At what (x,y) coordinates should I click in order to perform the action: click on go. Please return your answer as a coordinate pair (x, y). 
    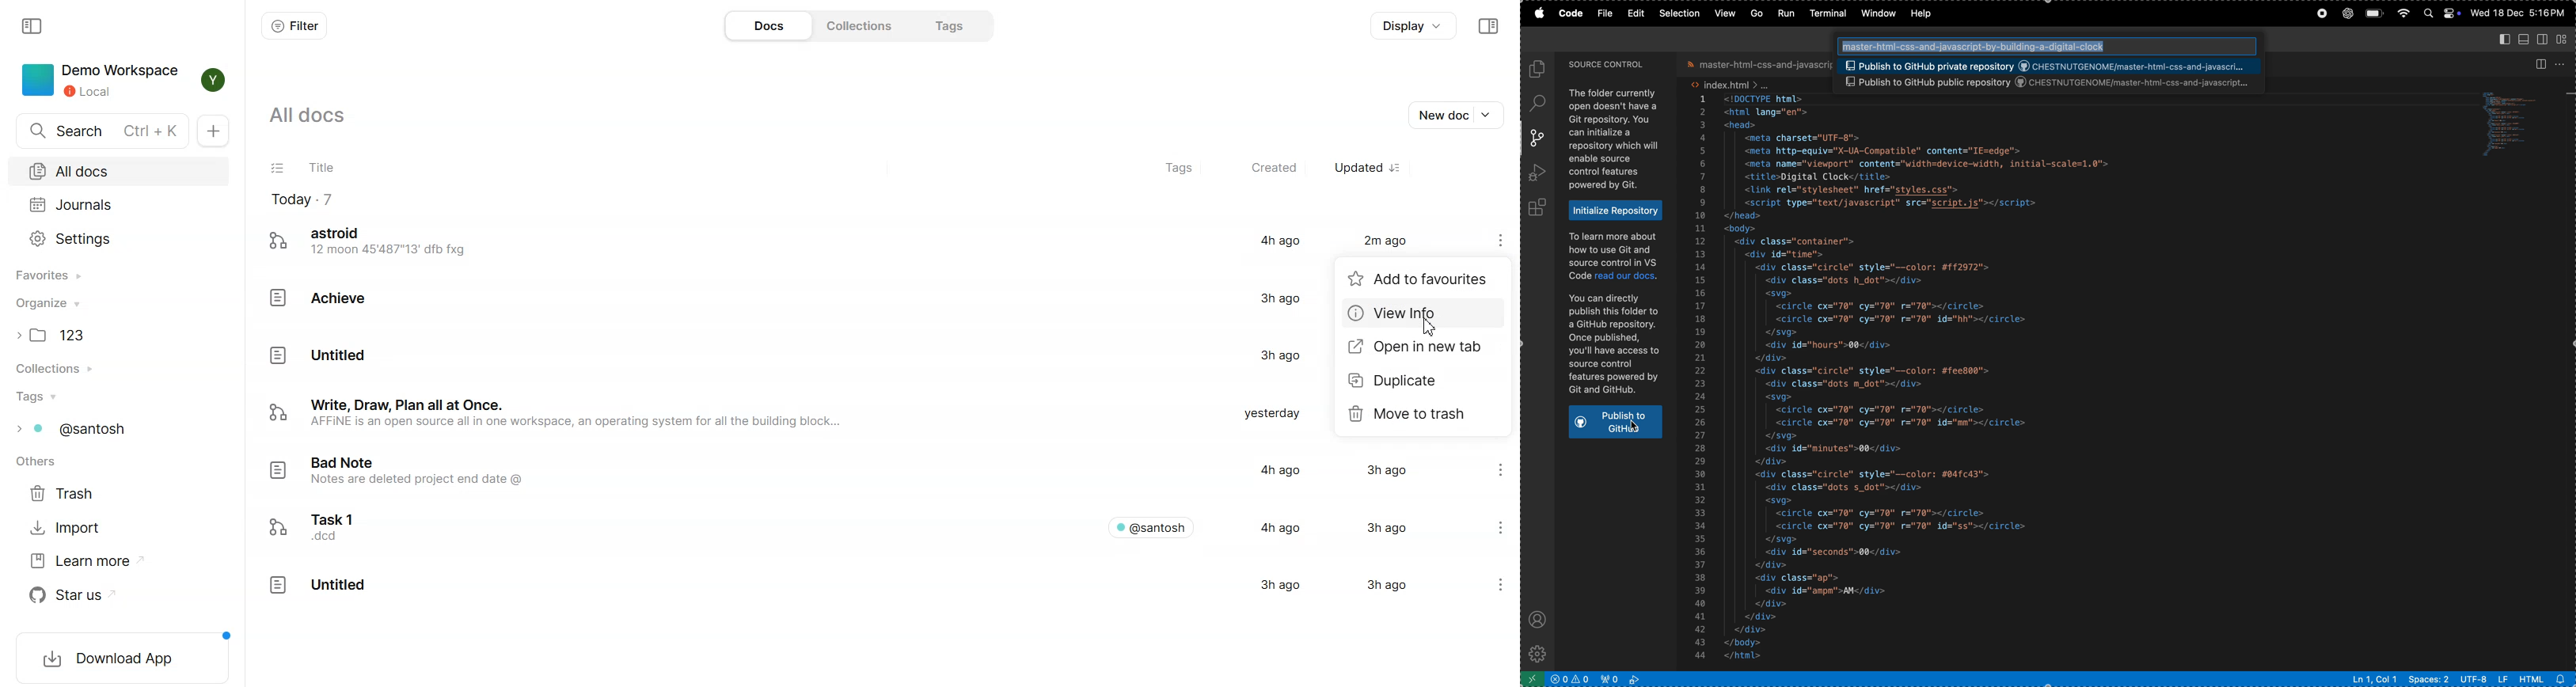
    Looking at the image, I should click on (1756, 13).